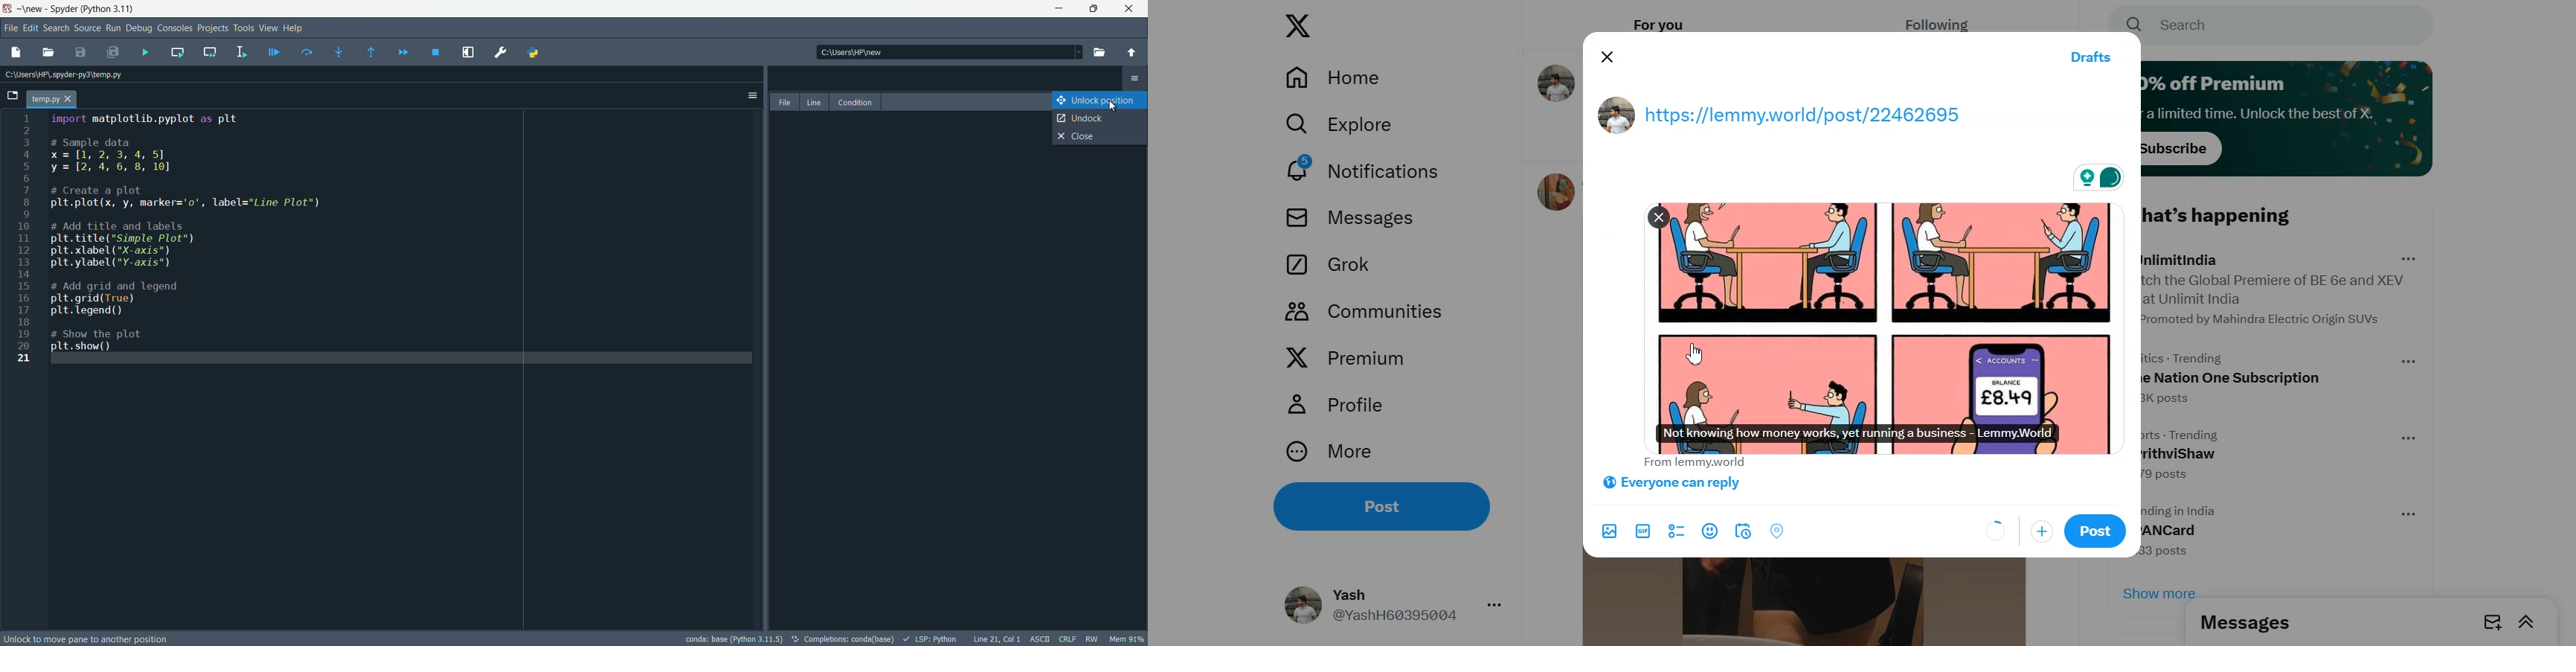 The image size is (2576, 672). I want to click on directory, so click(947, 51).